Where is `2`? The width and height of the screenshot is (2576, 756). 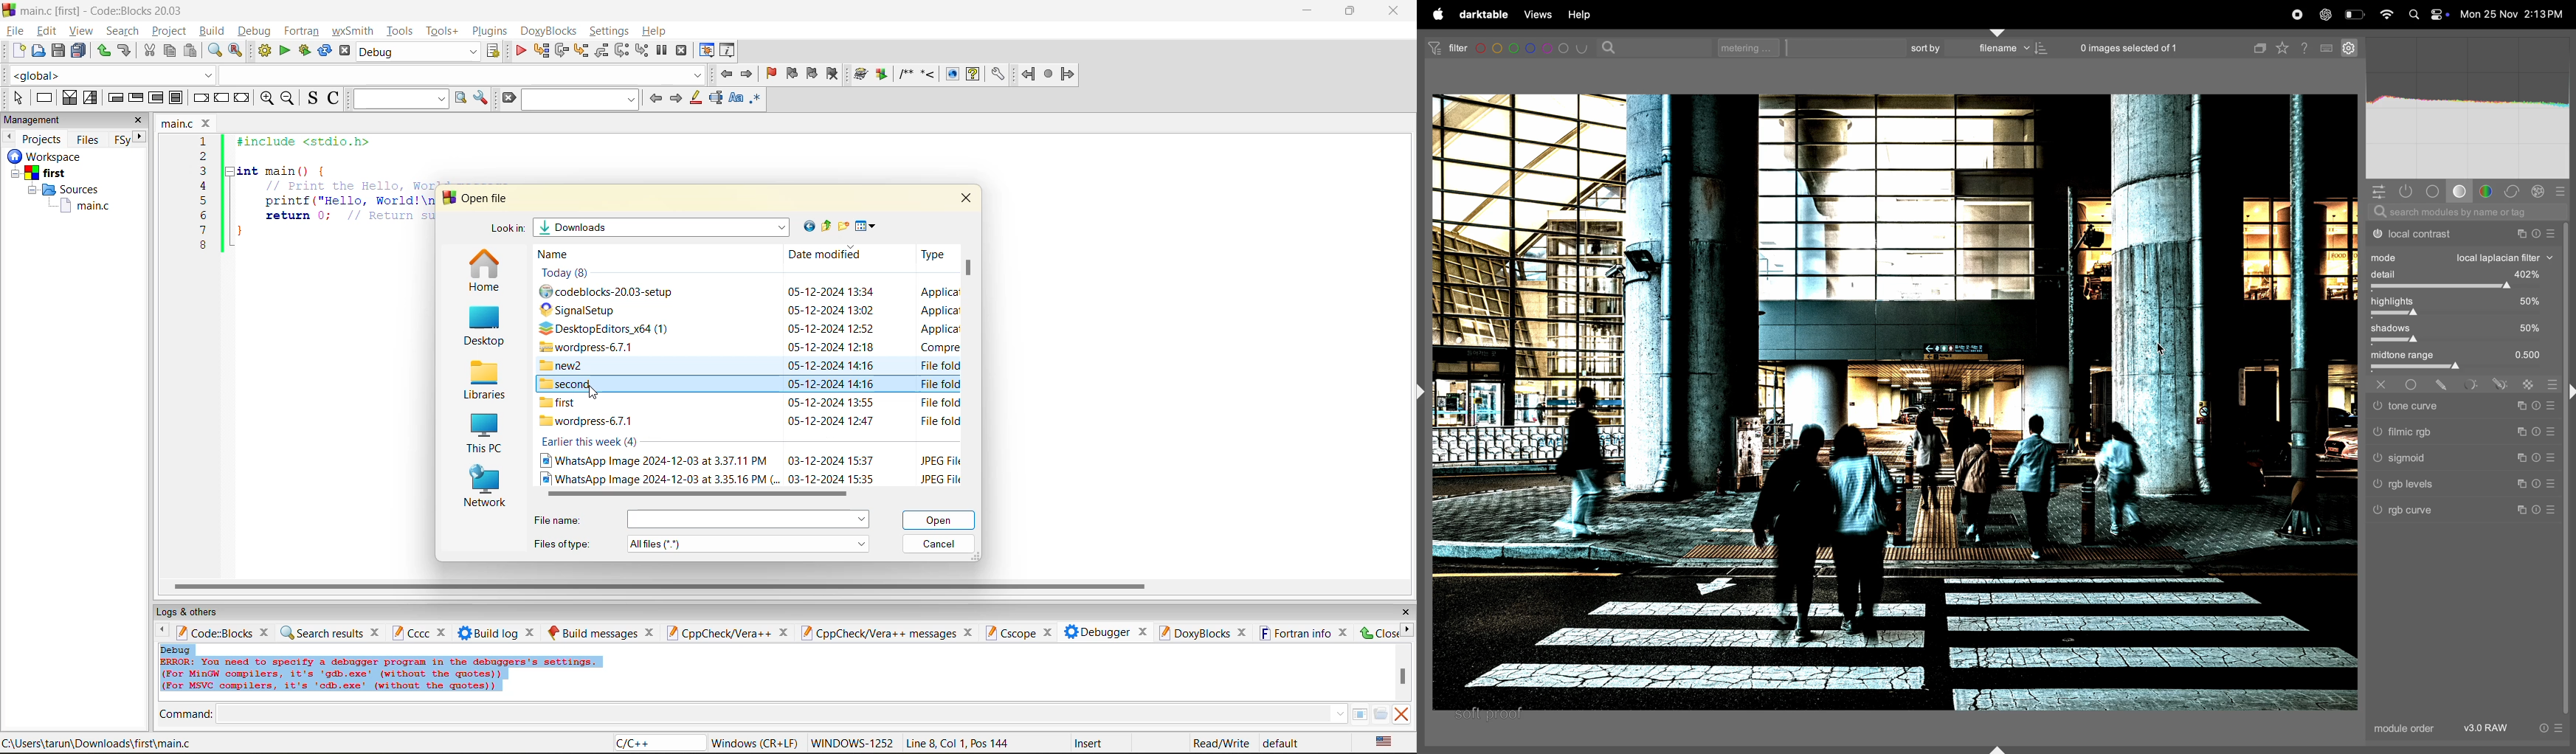
2 is located at coordinates (204, 156).